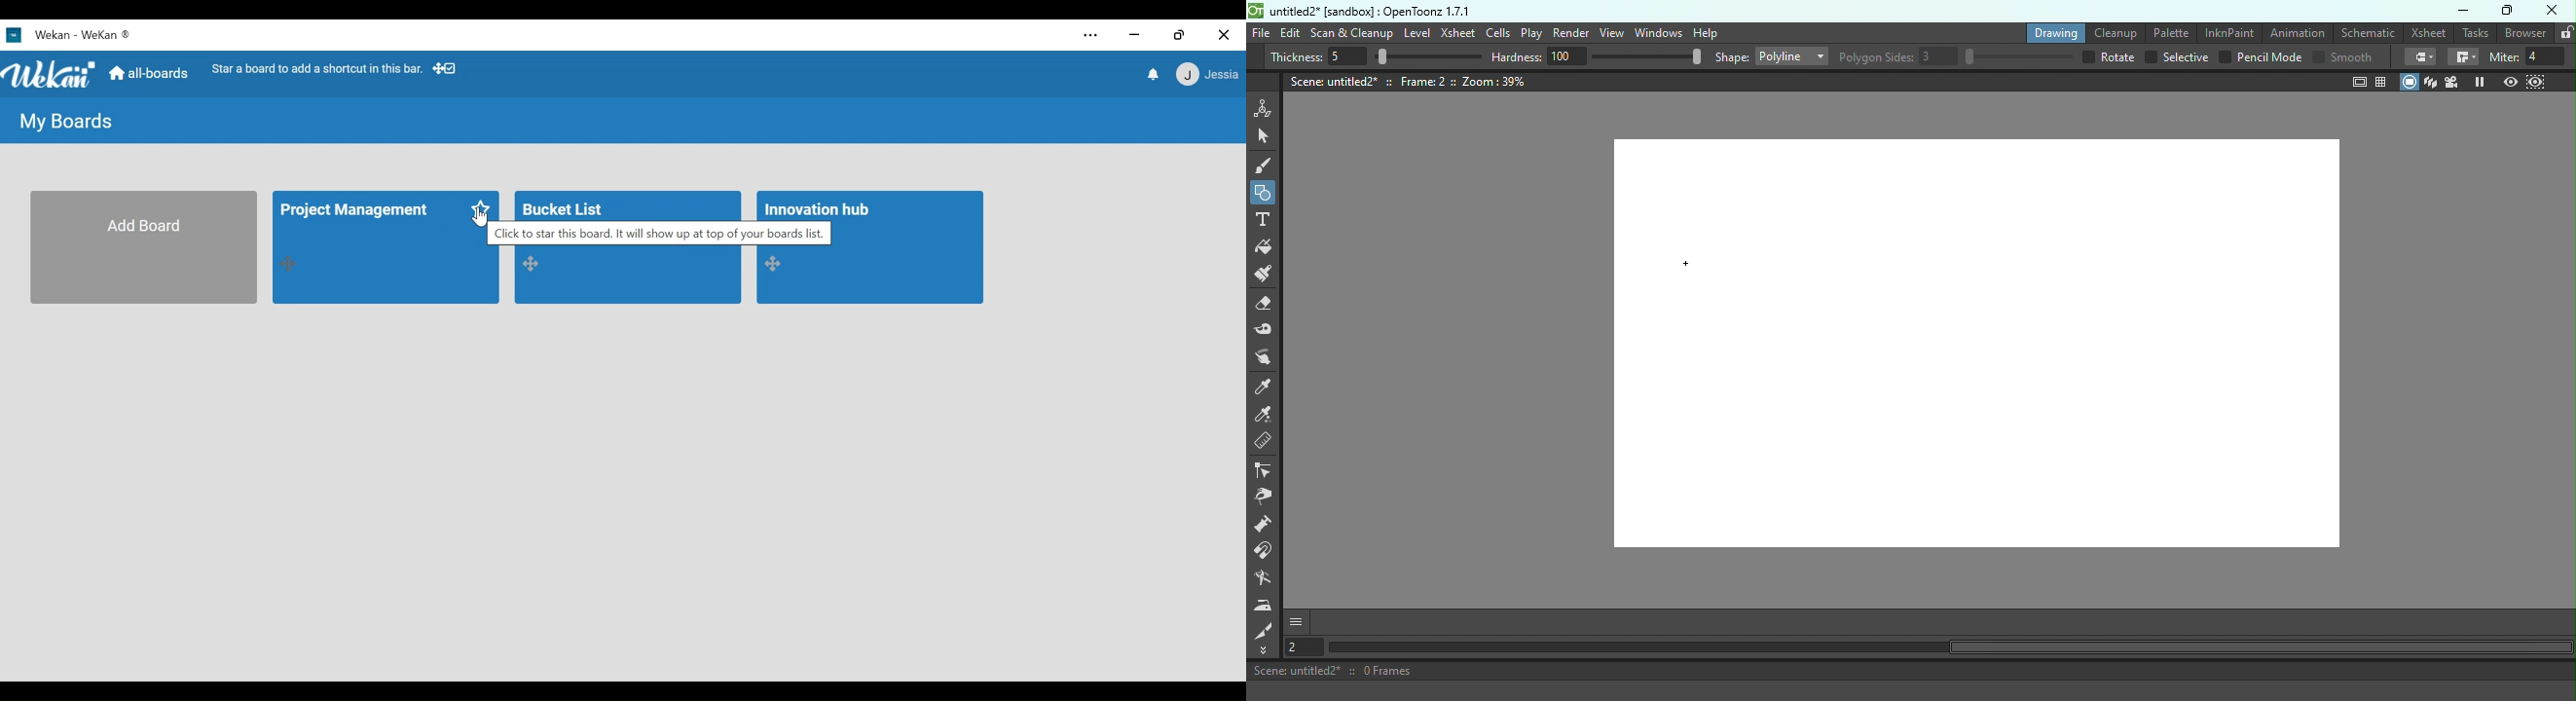 This screenshot has width=2576, height=728. I want to click on Close, so click(1222, 35).